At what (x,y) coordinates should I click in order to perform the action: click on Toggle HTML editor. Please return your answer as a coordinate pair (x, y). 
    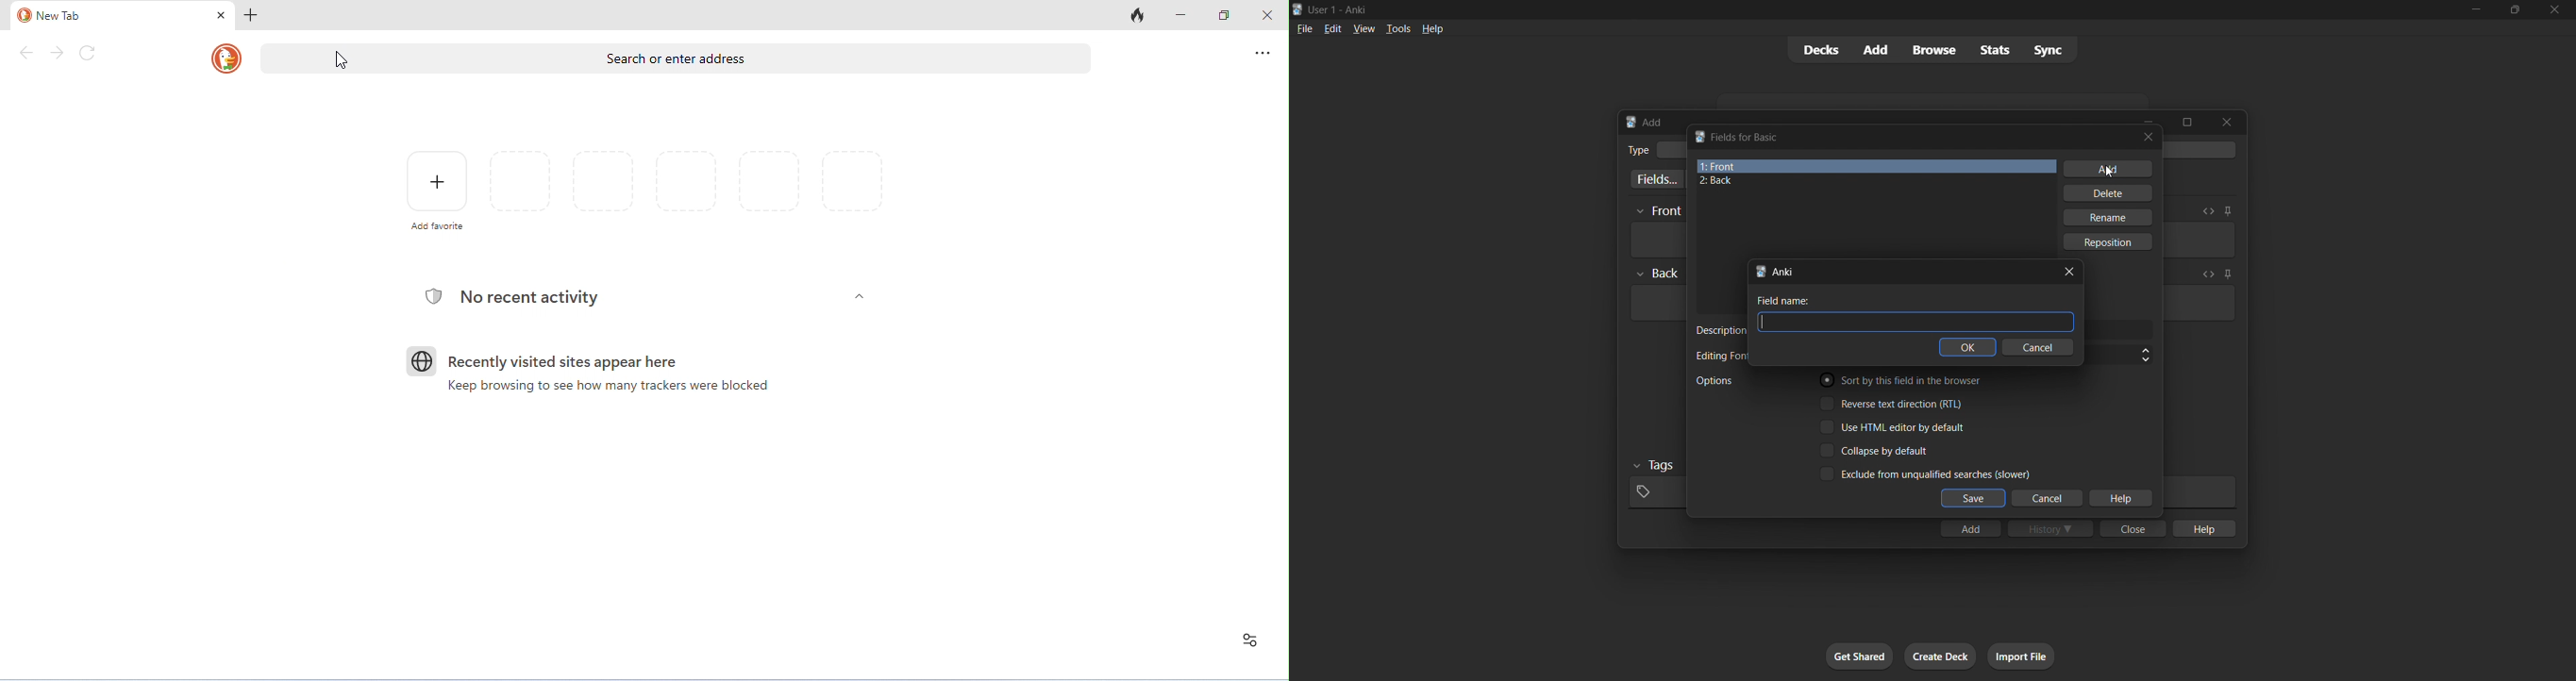
    Looking at the image, I should click on (2206, 274).